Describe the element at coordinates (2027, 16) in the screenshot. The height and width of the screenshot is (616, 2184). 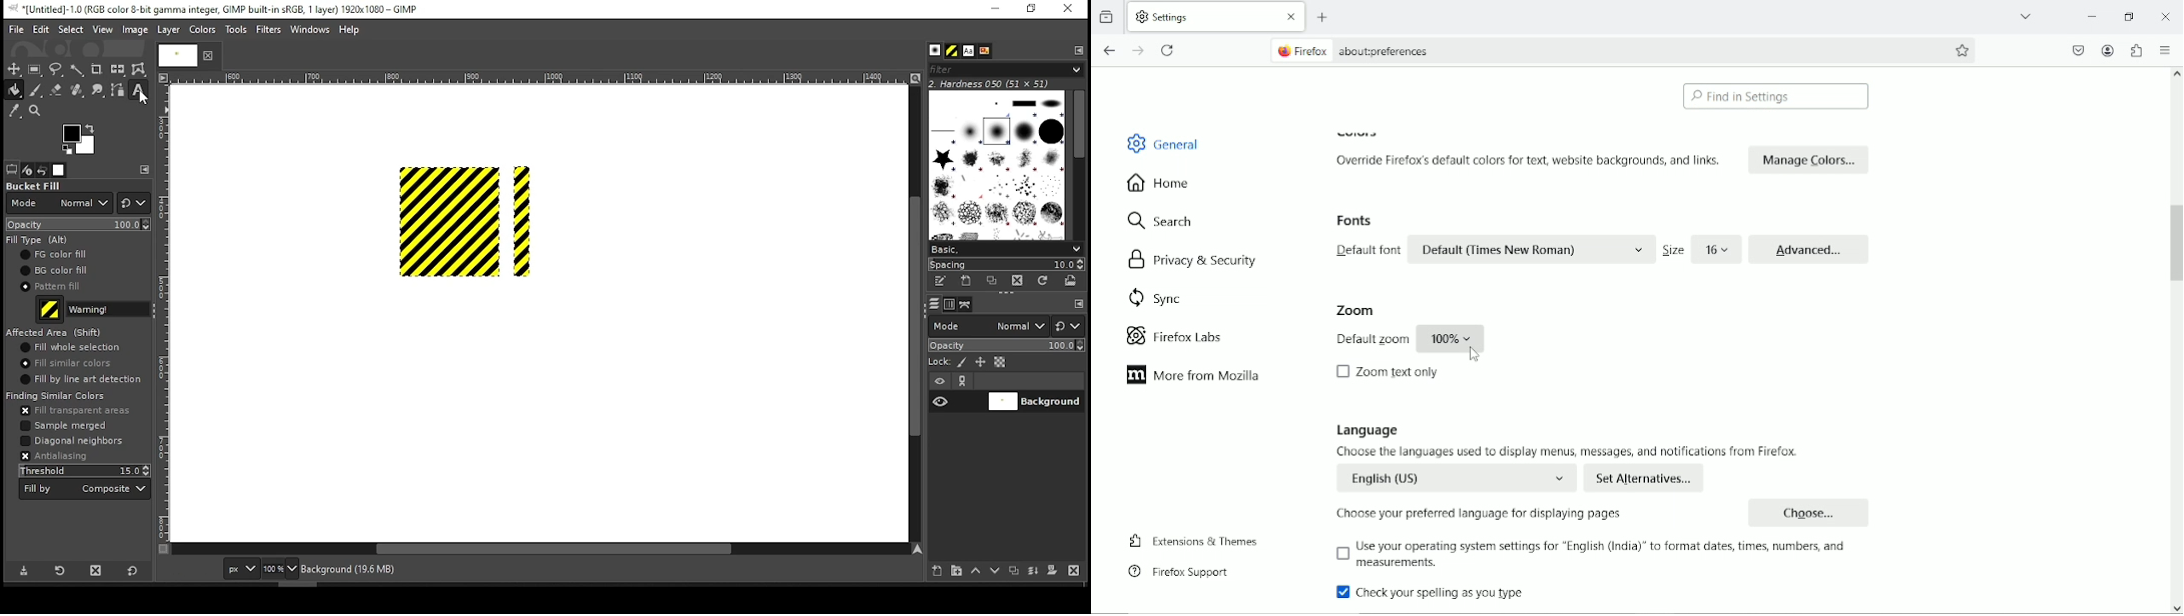
I see `list all tabs` at that location.